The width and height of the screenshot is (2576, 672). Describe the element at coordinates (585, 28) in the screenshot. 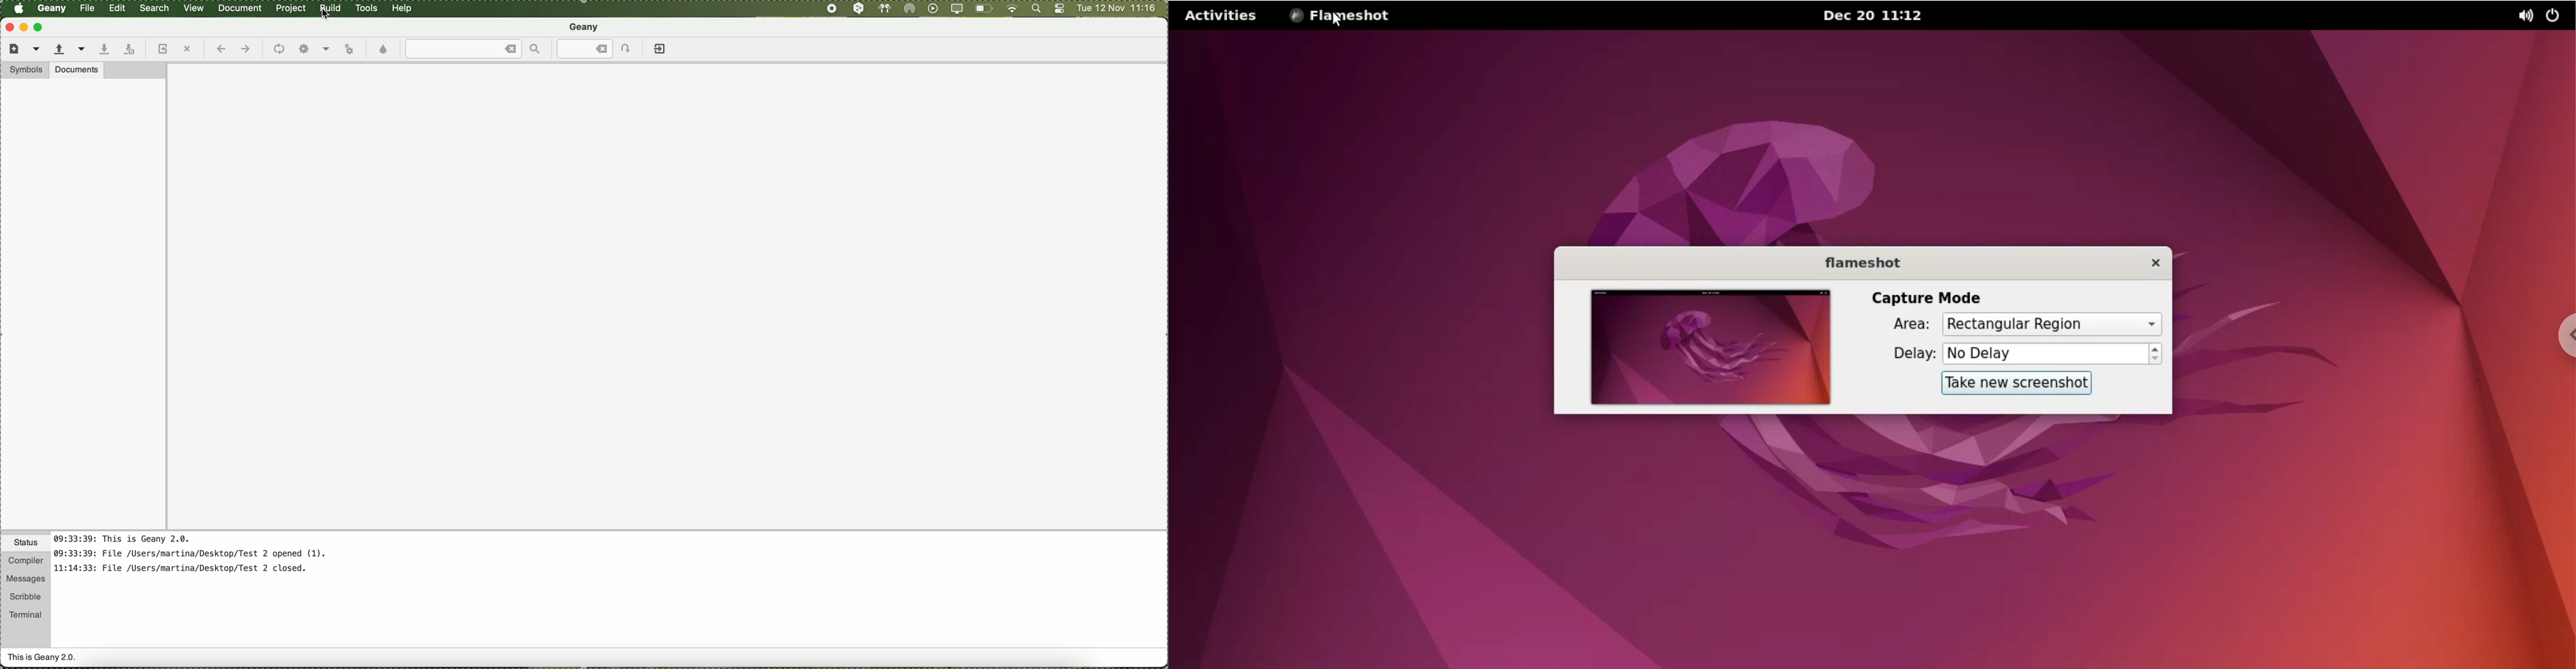

I see `Geany` at that location.